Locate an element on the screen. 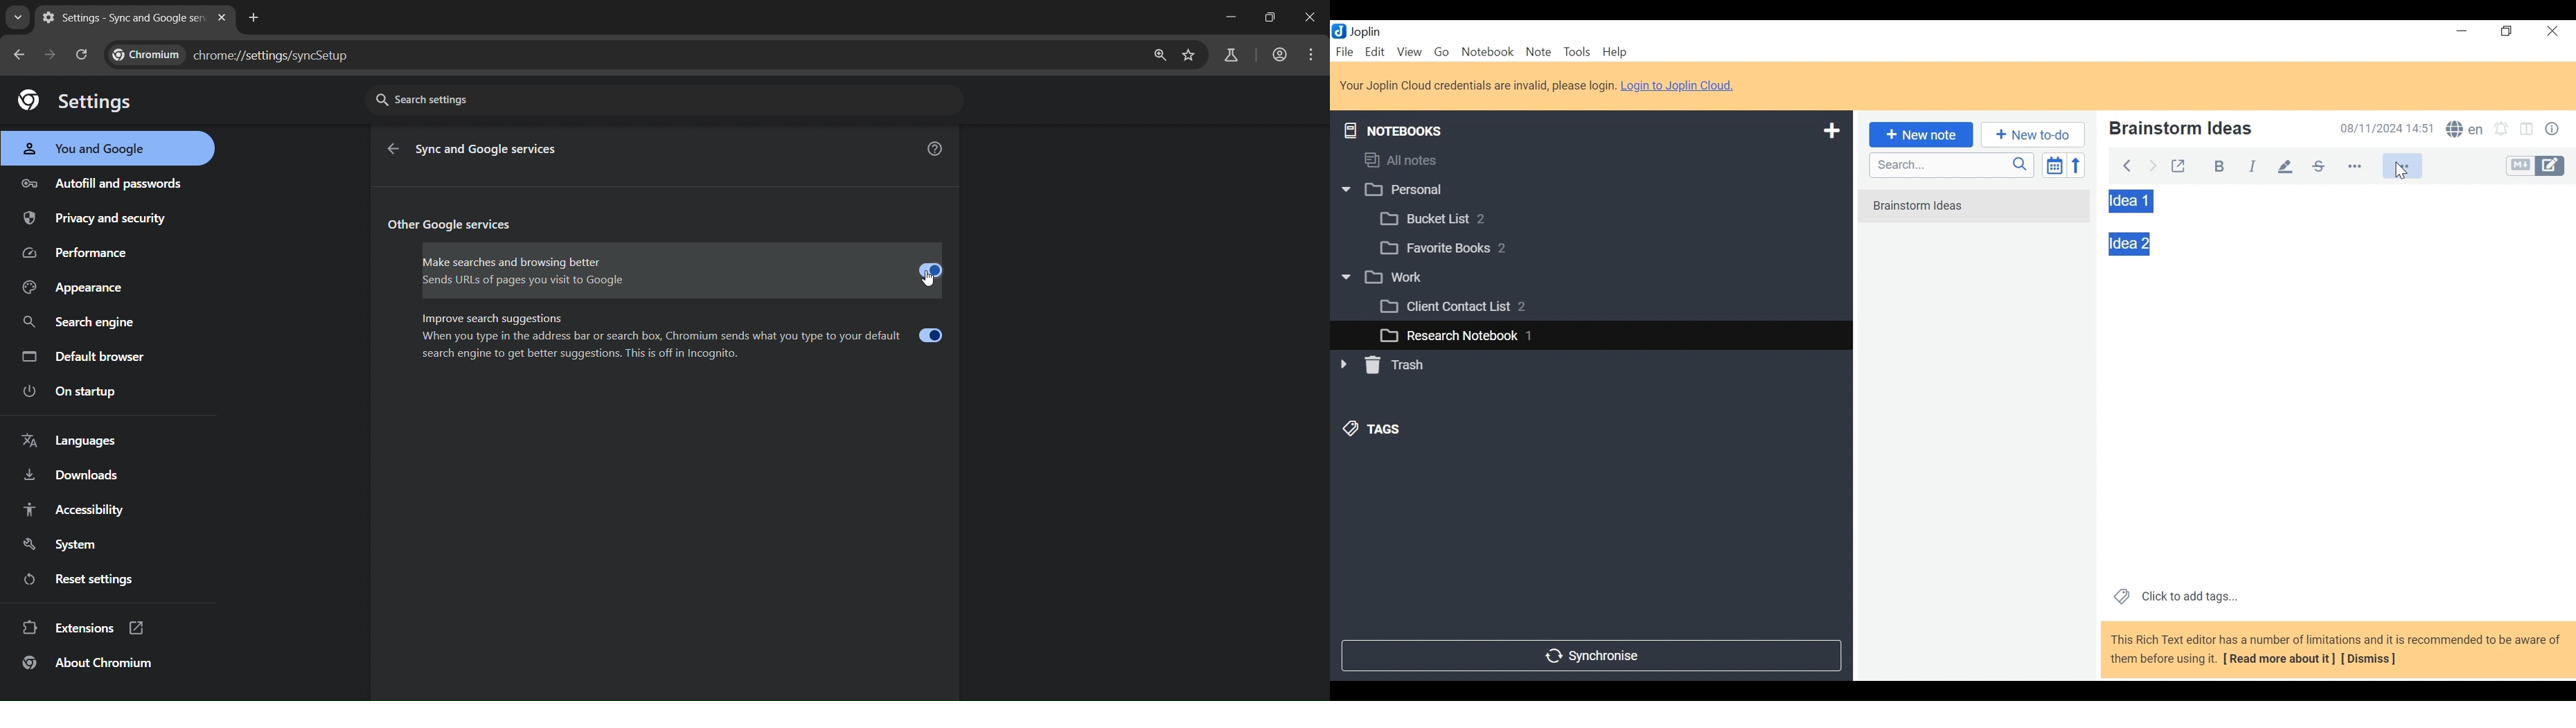 Image resolution: width=2576 pixels, height=728 pixels. L_] Research Notebook is located at coordinates (1448, 336).